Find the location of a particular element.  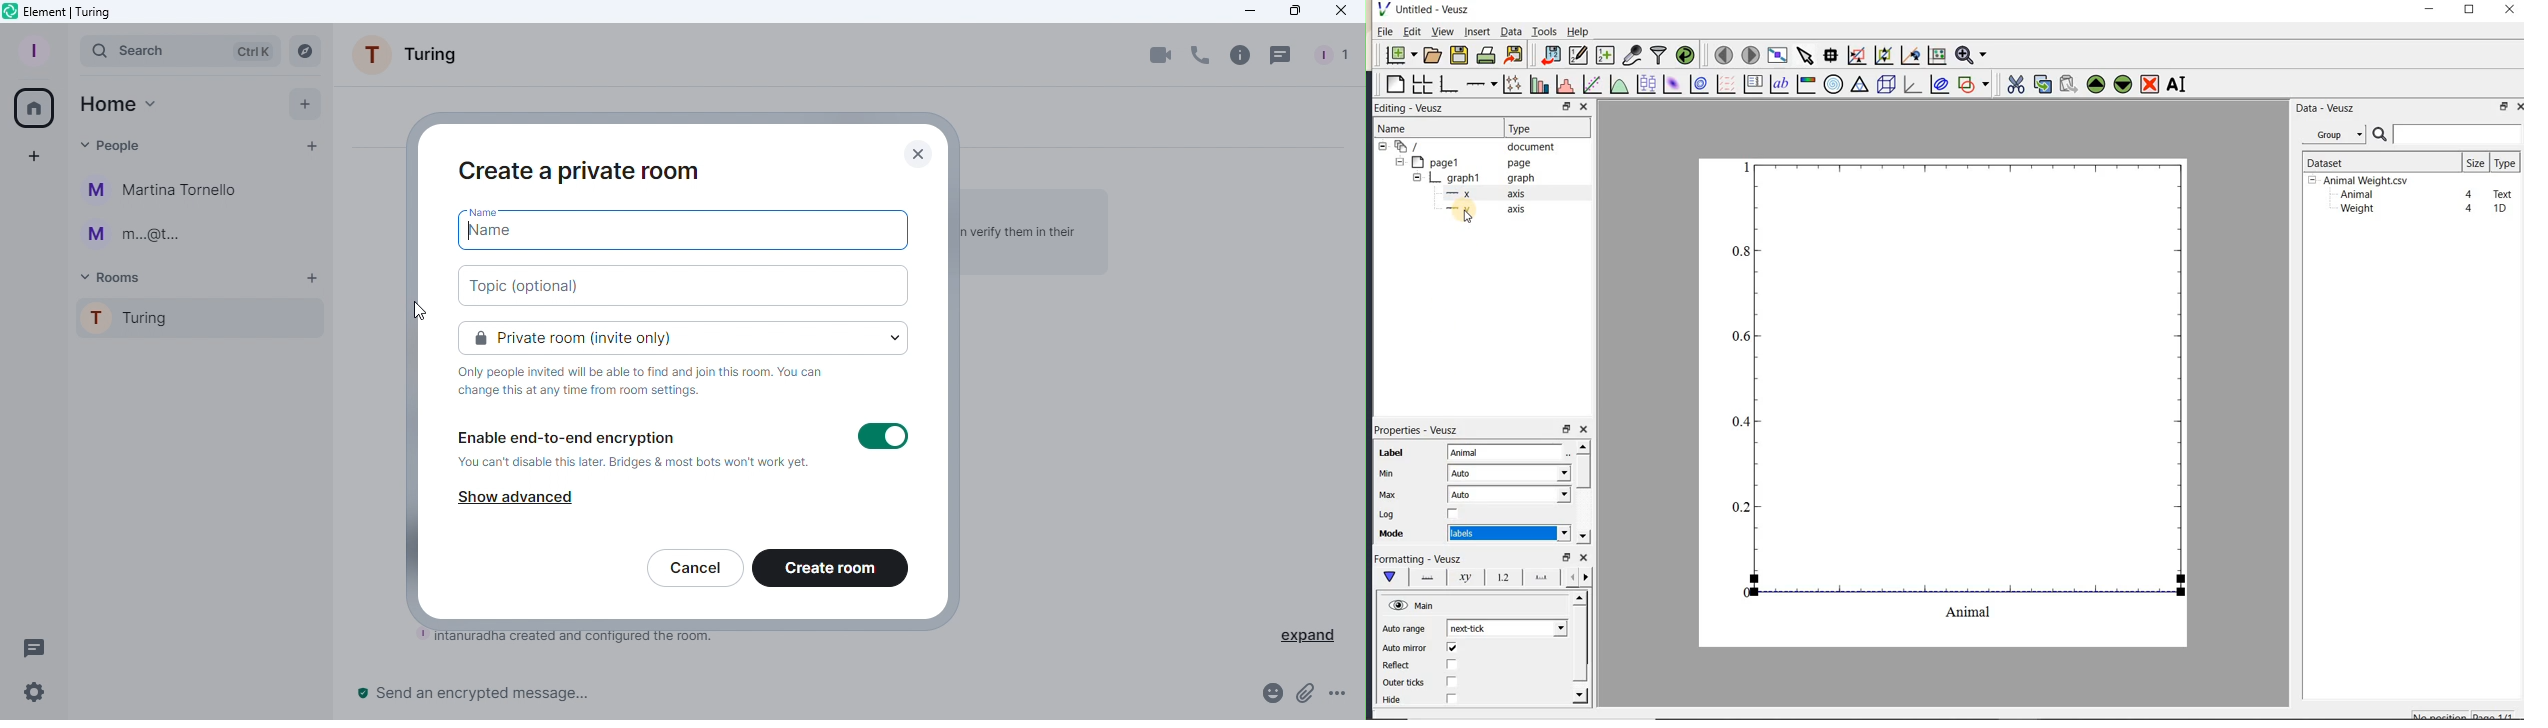

restore is located at coordinates (2505, 106).